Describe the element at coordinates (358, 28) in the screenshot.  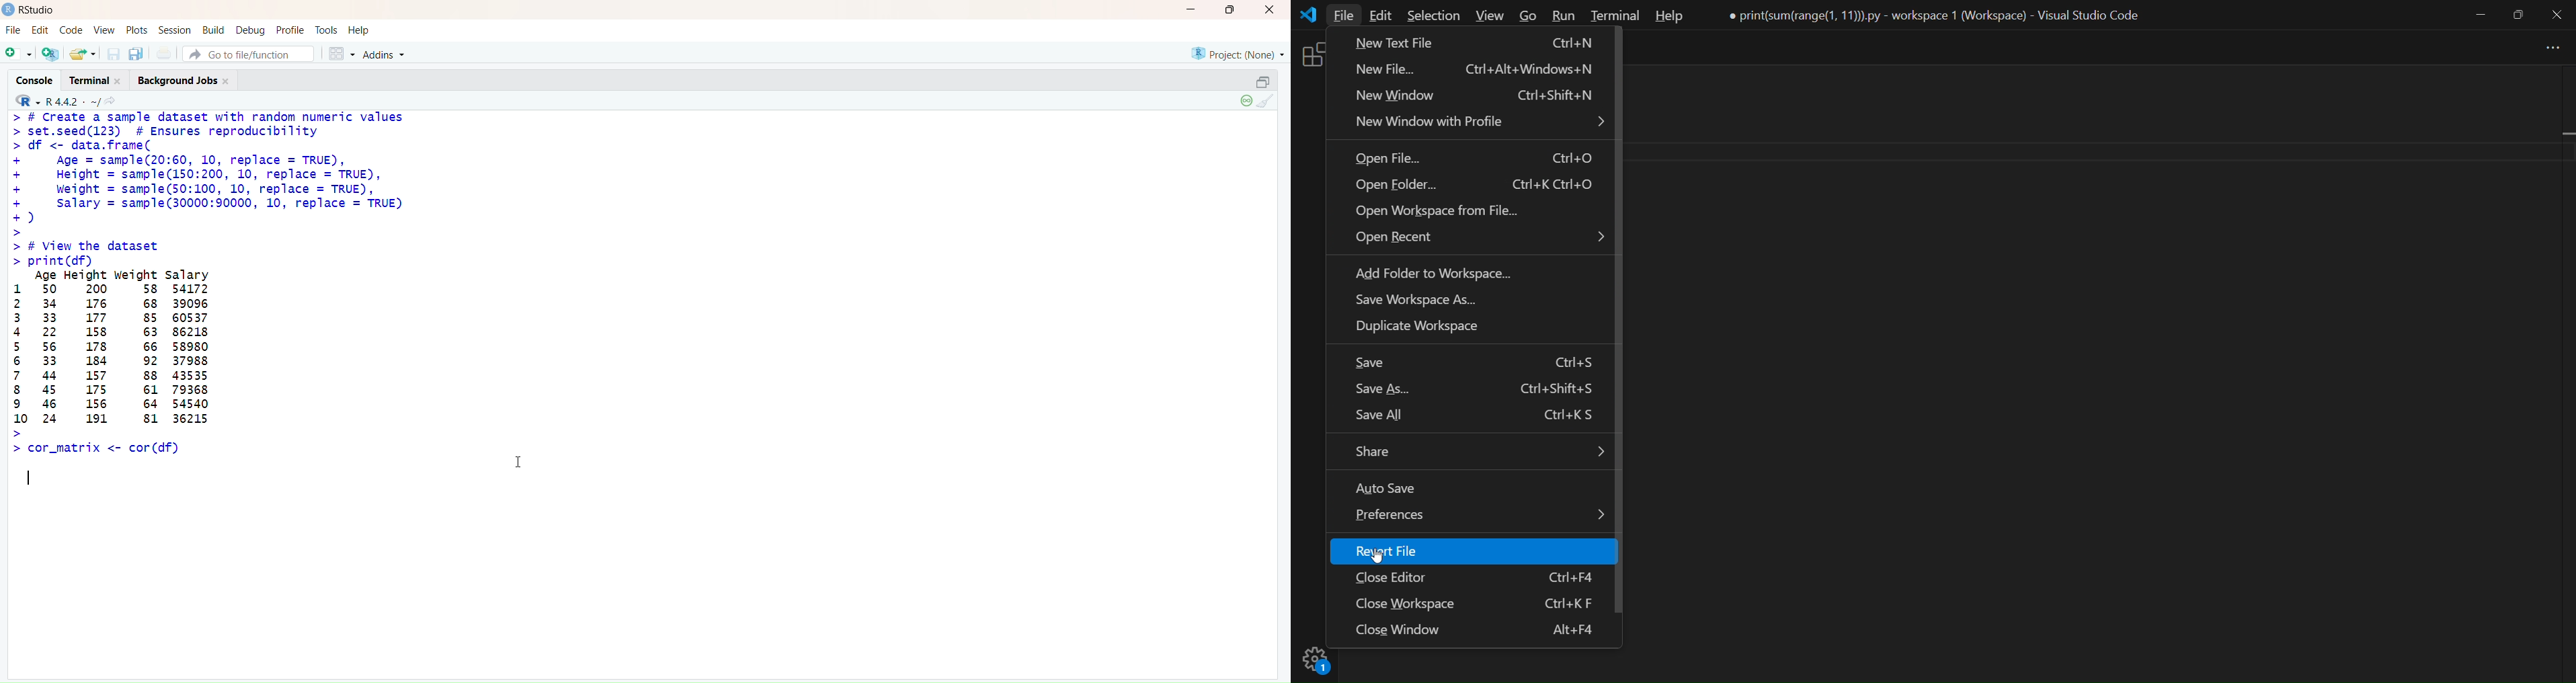
I see `Help` at that location.